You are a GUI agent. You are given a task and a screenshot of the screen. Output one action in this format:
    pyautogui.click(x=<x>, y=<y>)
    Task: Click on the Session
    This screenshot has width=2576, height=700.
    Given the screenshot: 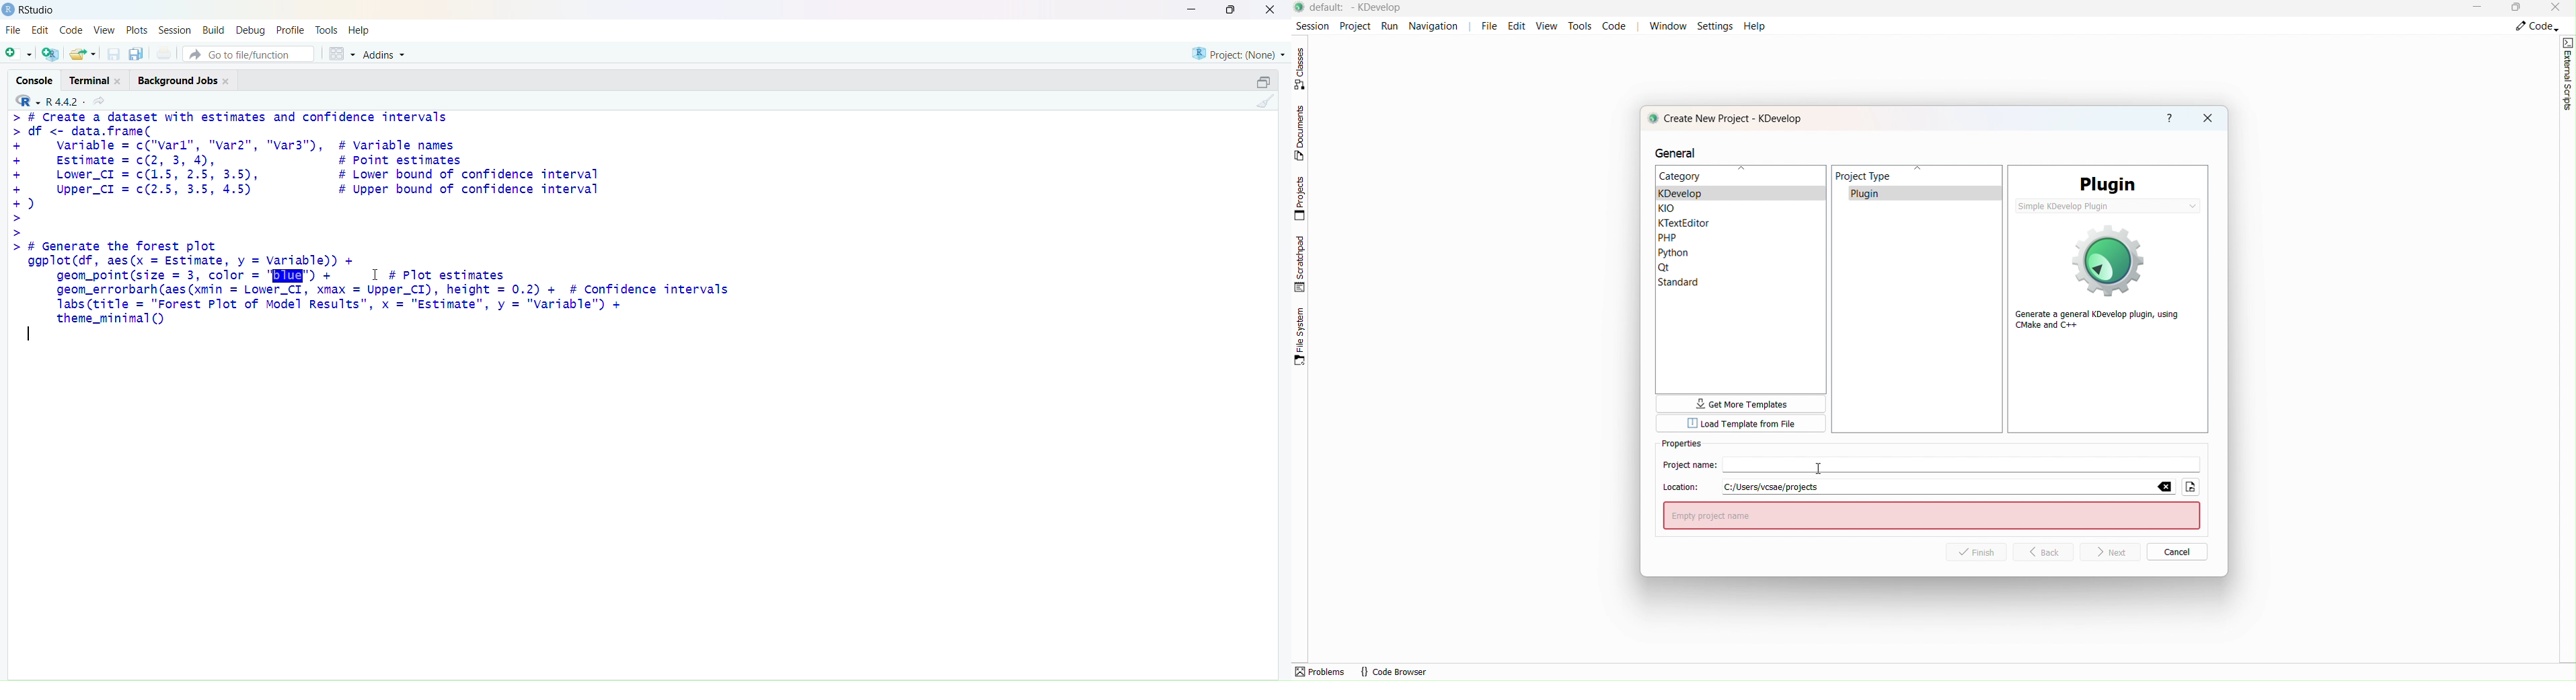 What is the action you would take?
    pyautogui.click(x=174, y=30)
    